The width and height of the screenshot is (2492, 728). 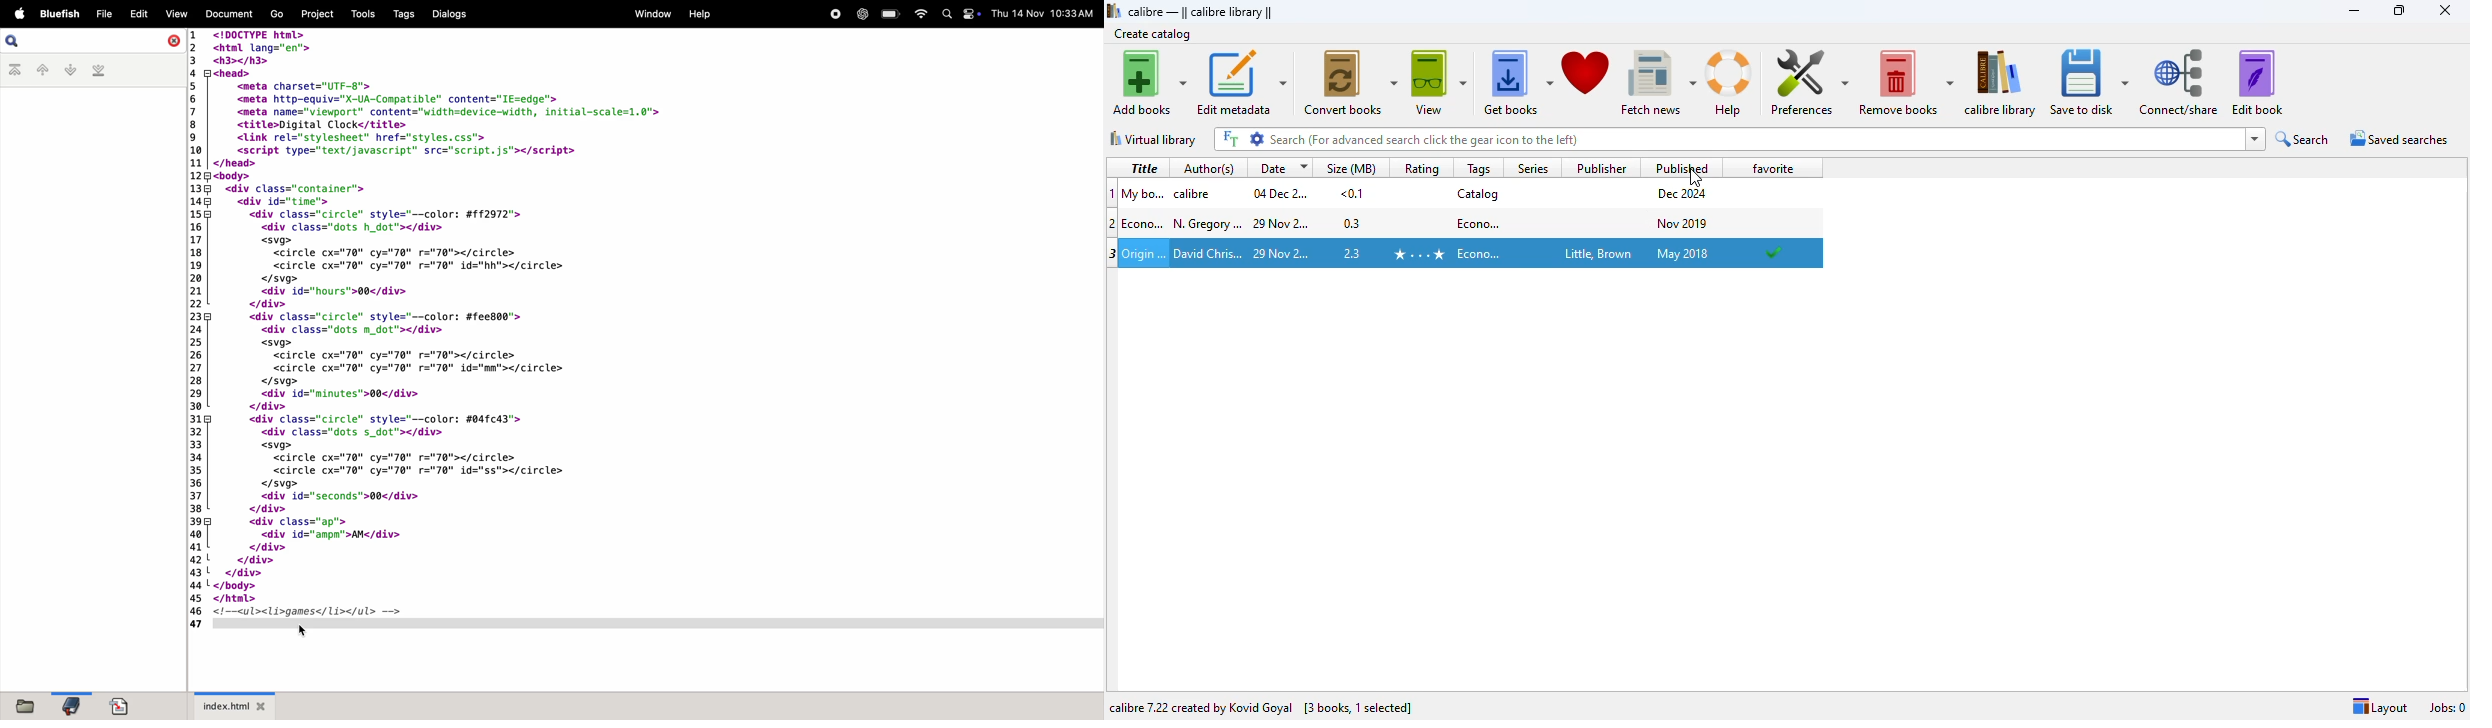 I want to click on published, so click(x=1685, y=168).